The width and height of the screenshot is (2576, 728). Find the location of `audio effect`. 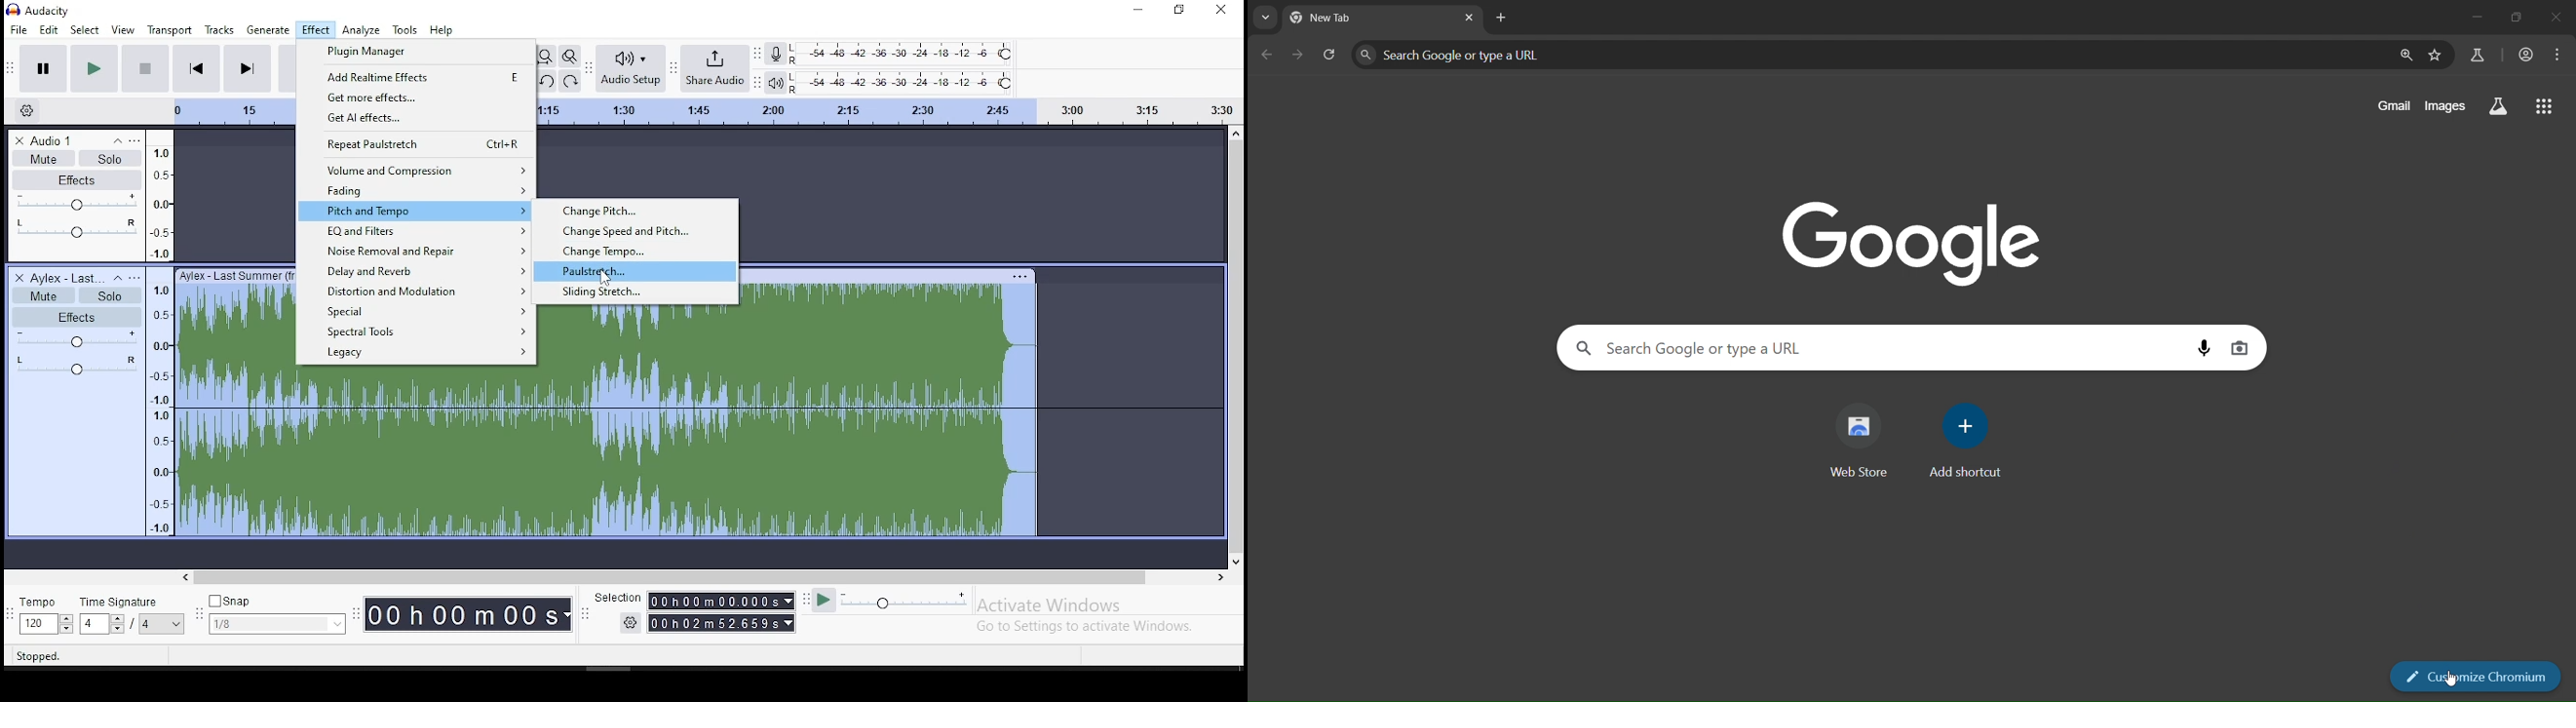

audio effect is located at coordinates (75, 236).